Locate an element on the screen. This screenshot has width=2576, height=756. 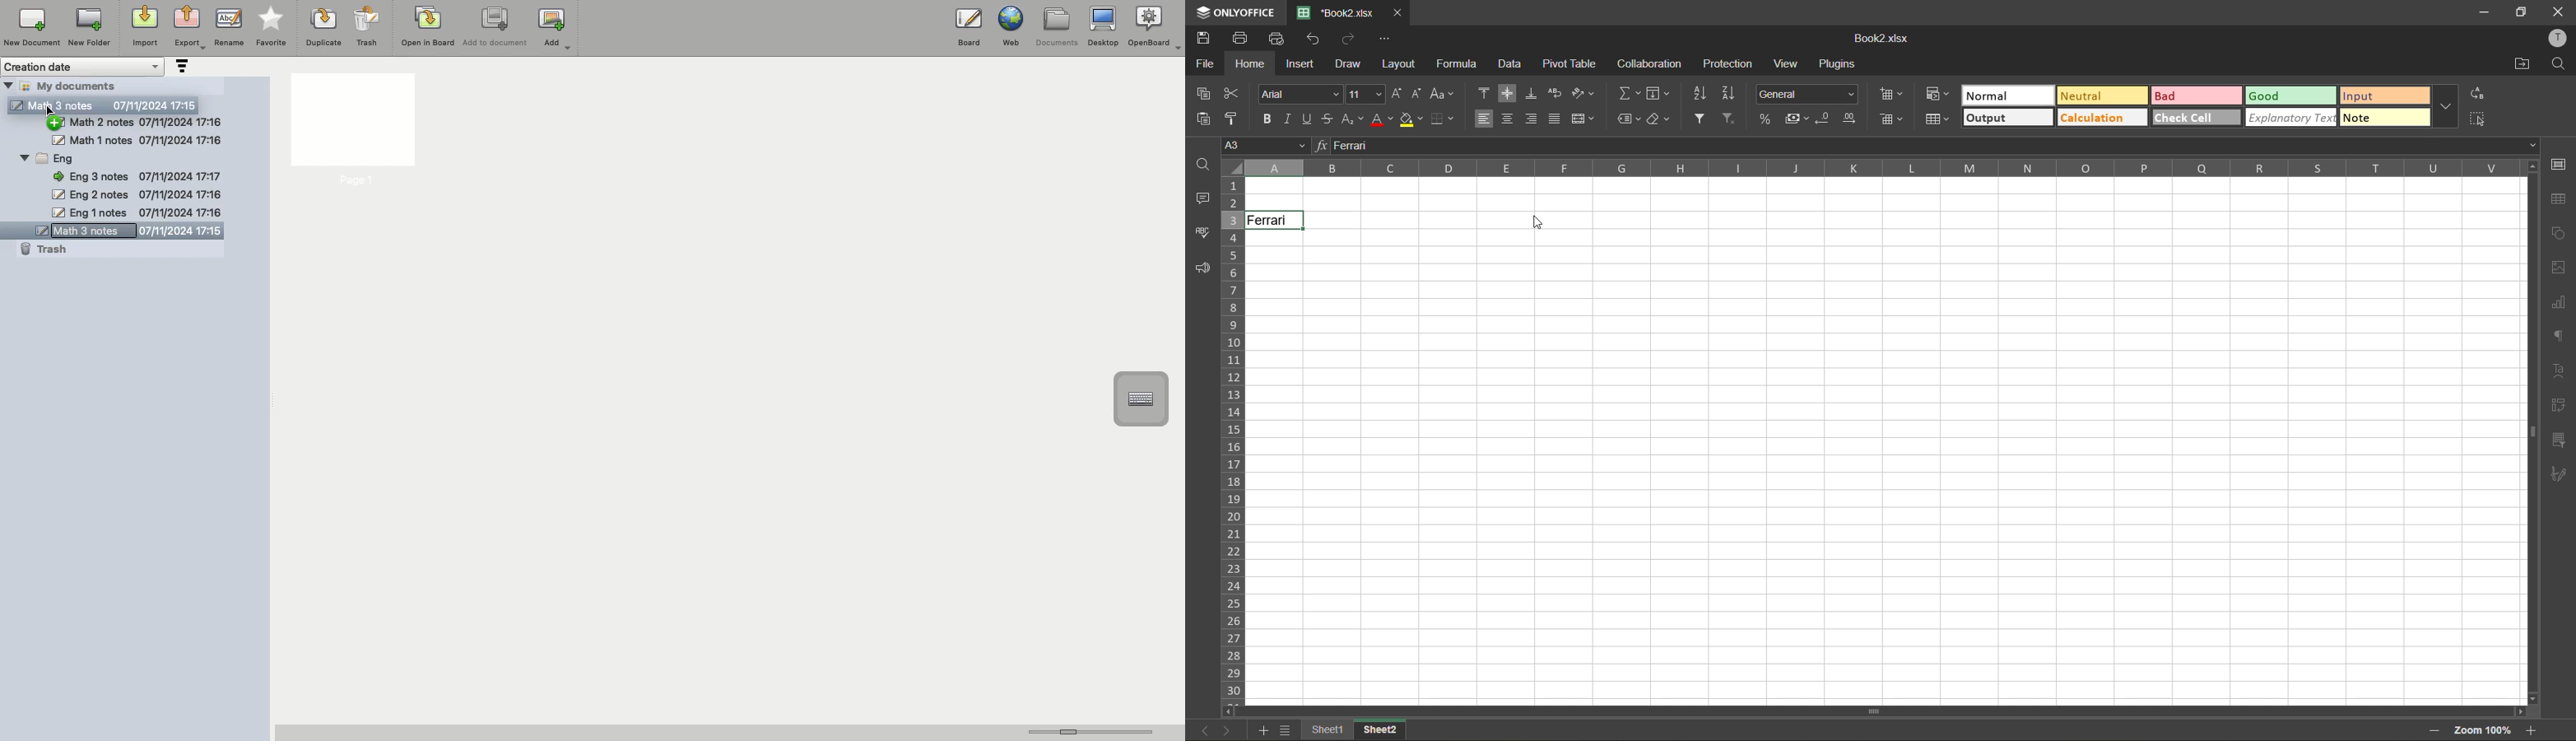
good is located at coordinates (2292, 96).